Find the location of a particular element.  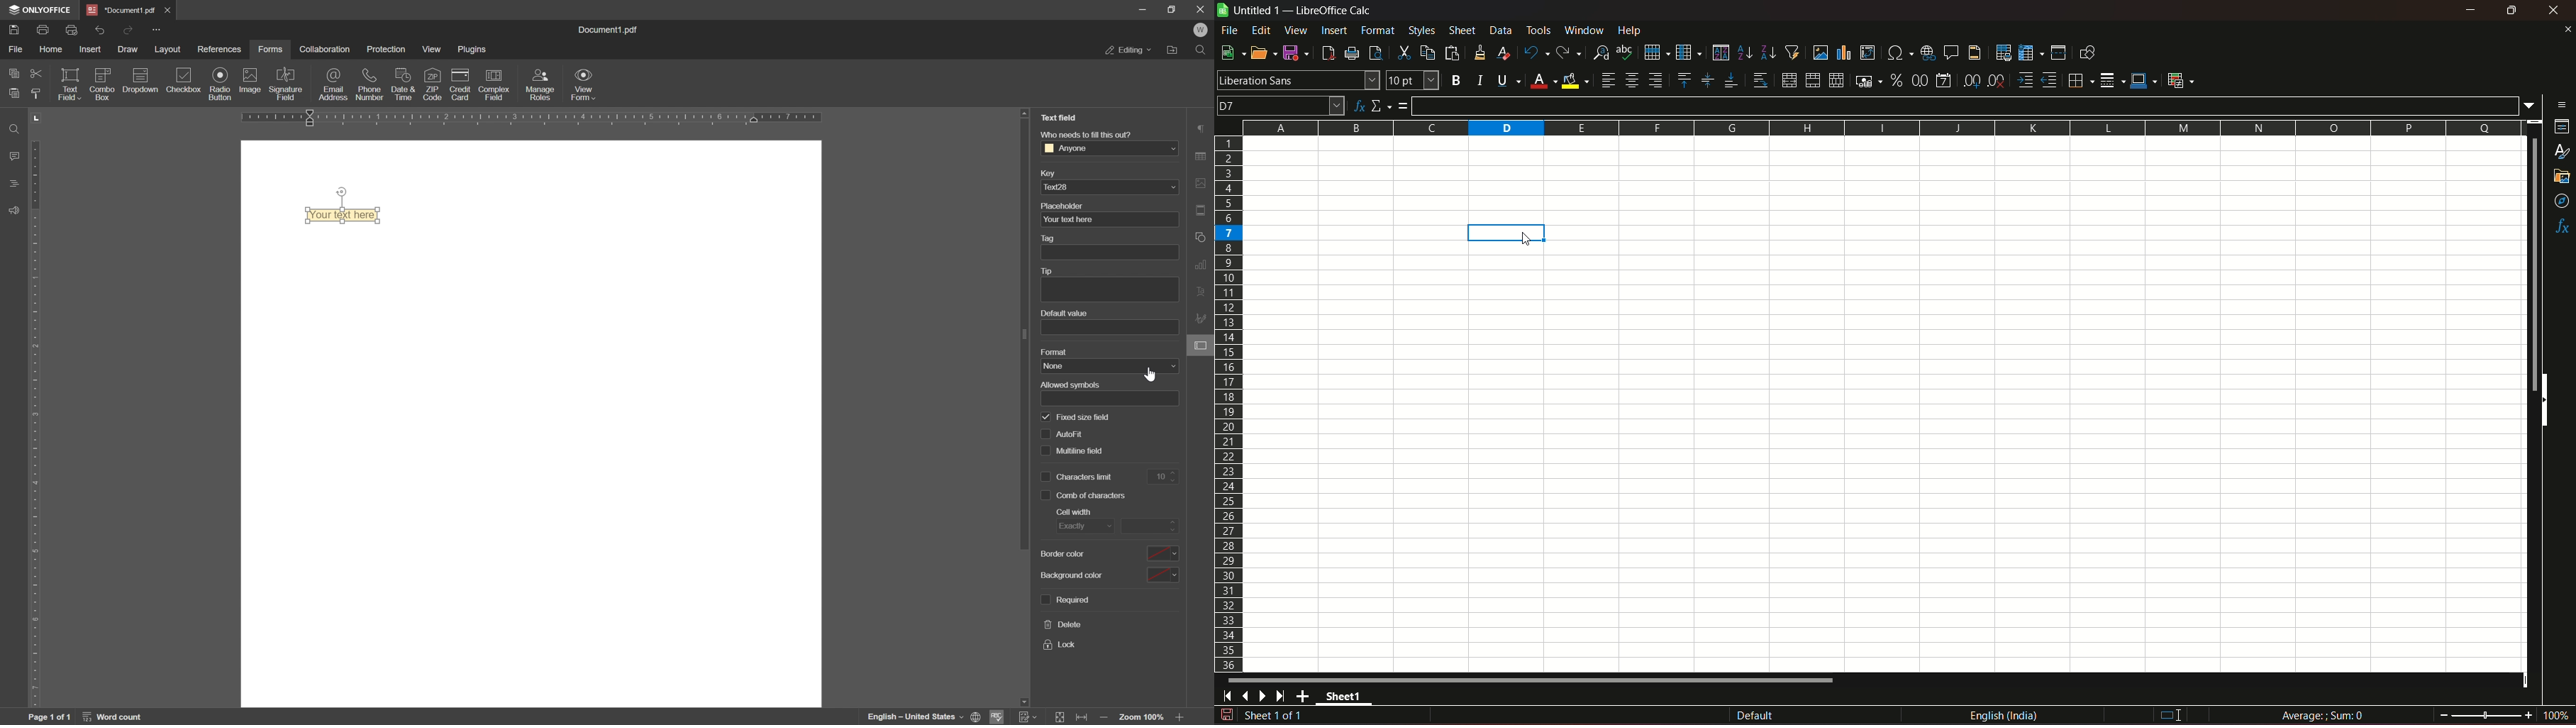

lock is located at coordinates (1060, 644).